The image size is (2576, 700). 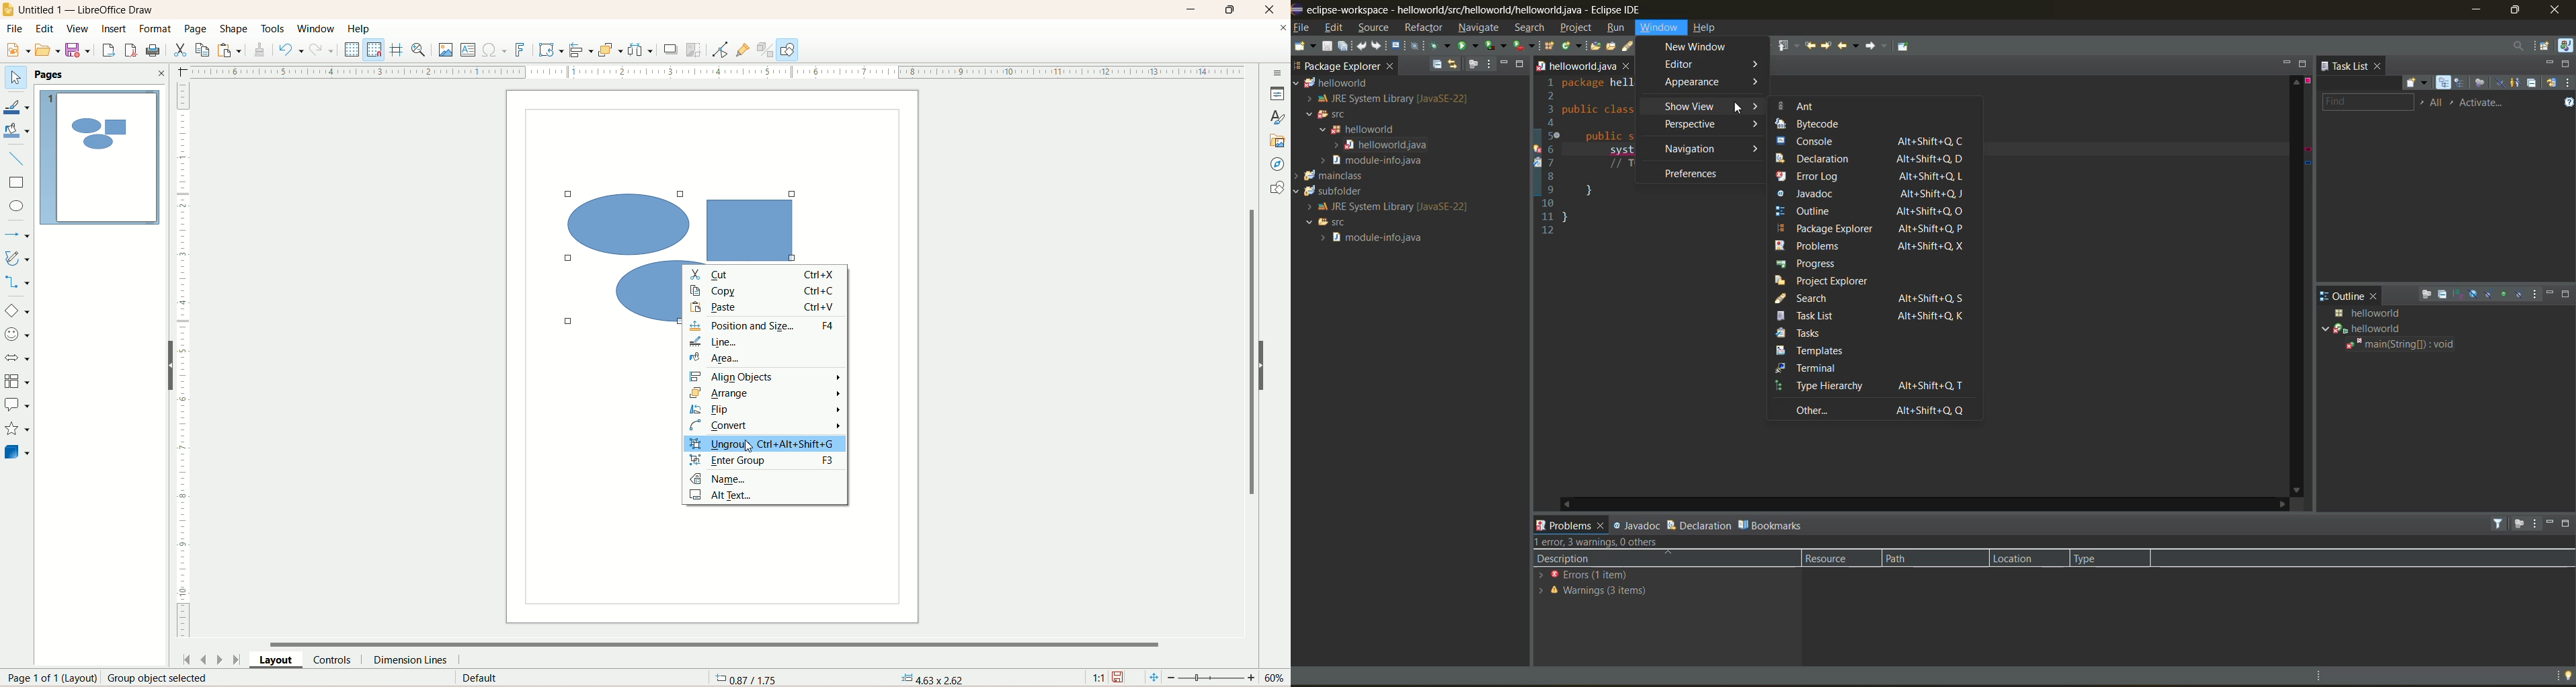 What do you see at coordinates (1526, 46) in the screenshot?
I see `run last tool` at bounding box center [1526, 46].